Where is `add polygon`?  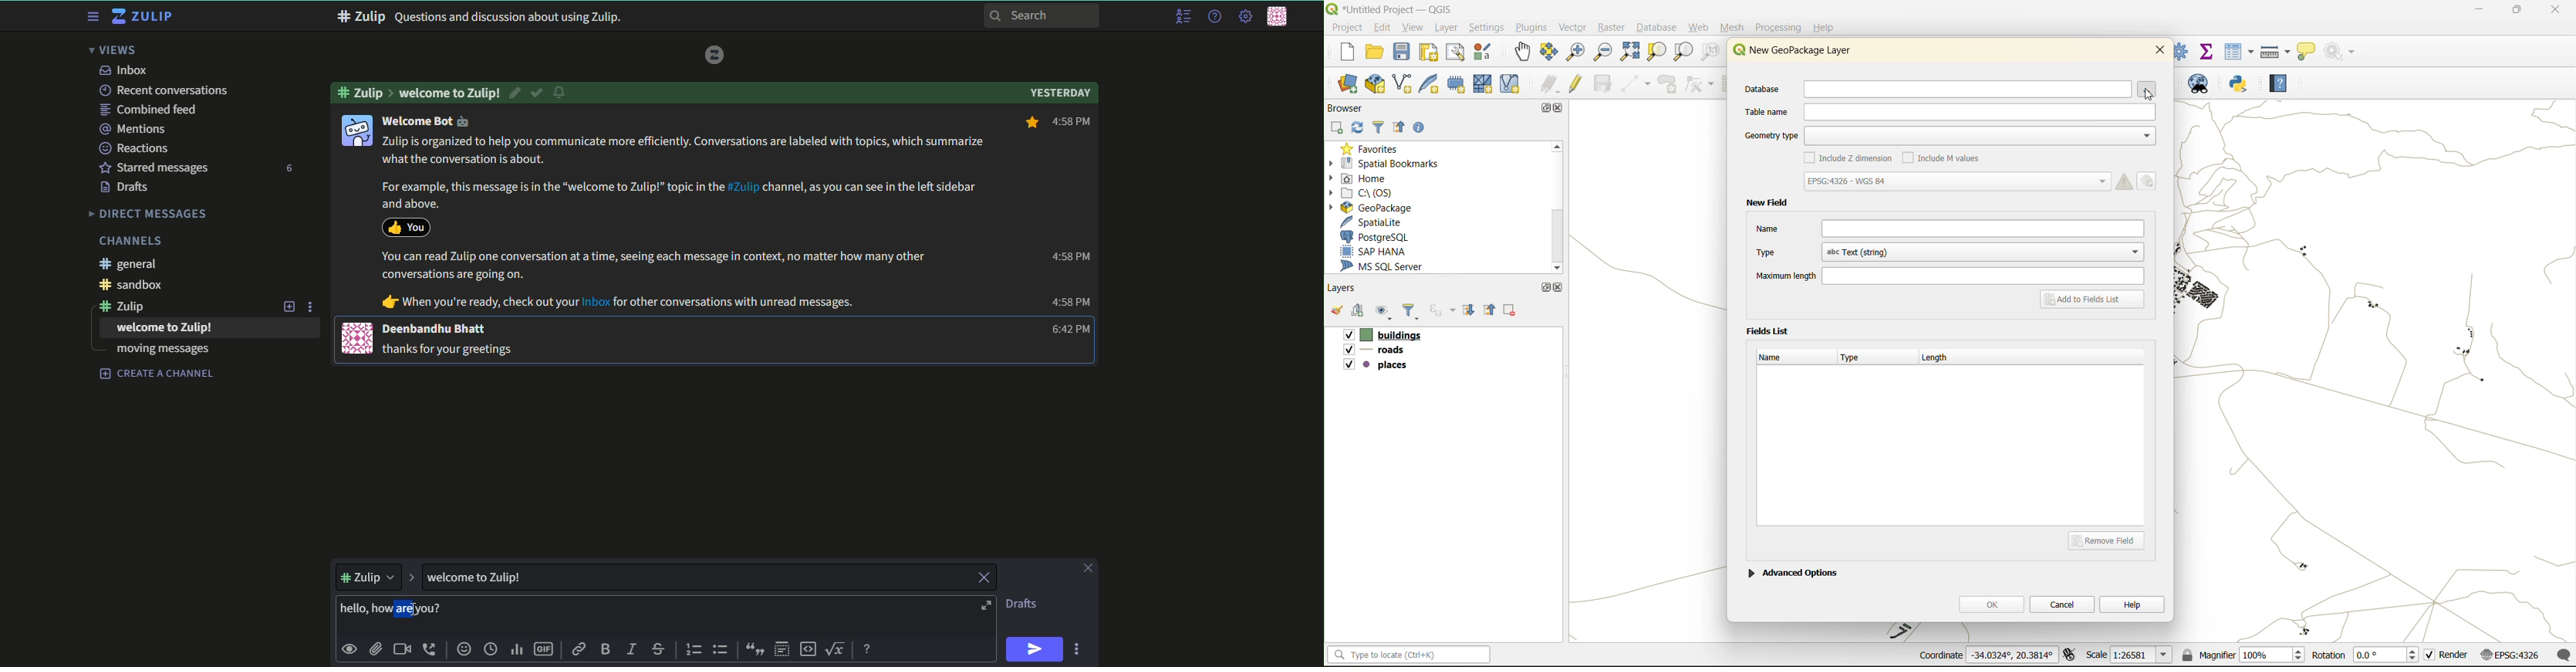
add polygon is located at coordinates (1669, 87).